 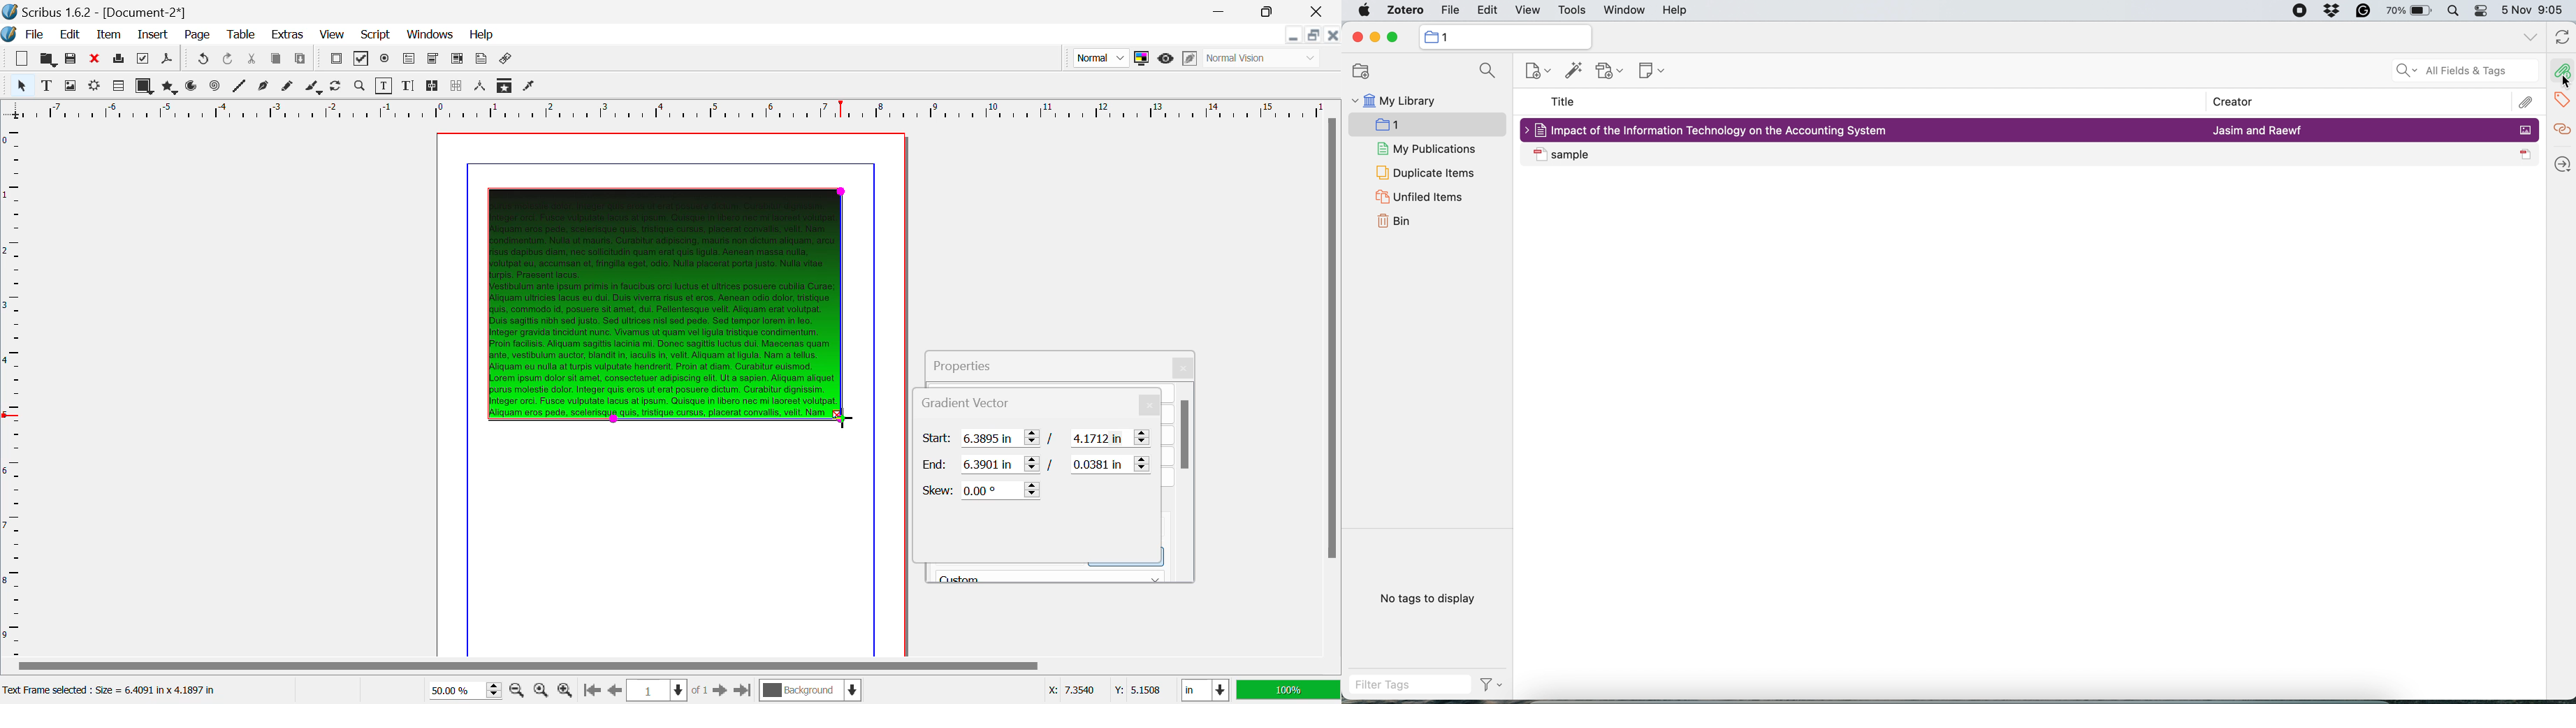 I want to click on close, so click(x=1356, y=37).